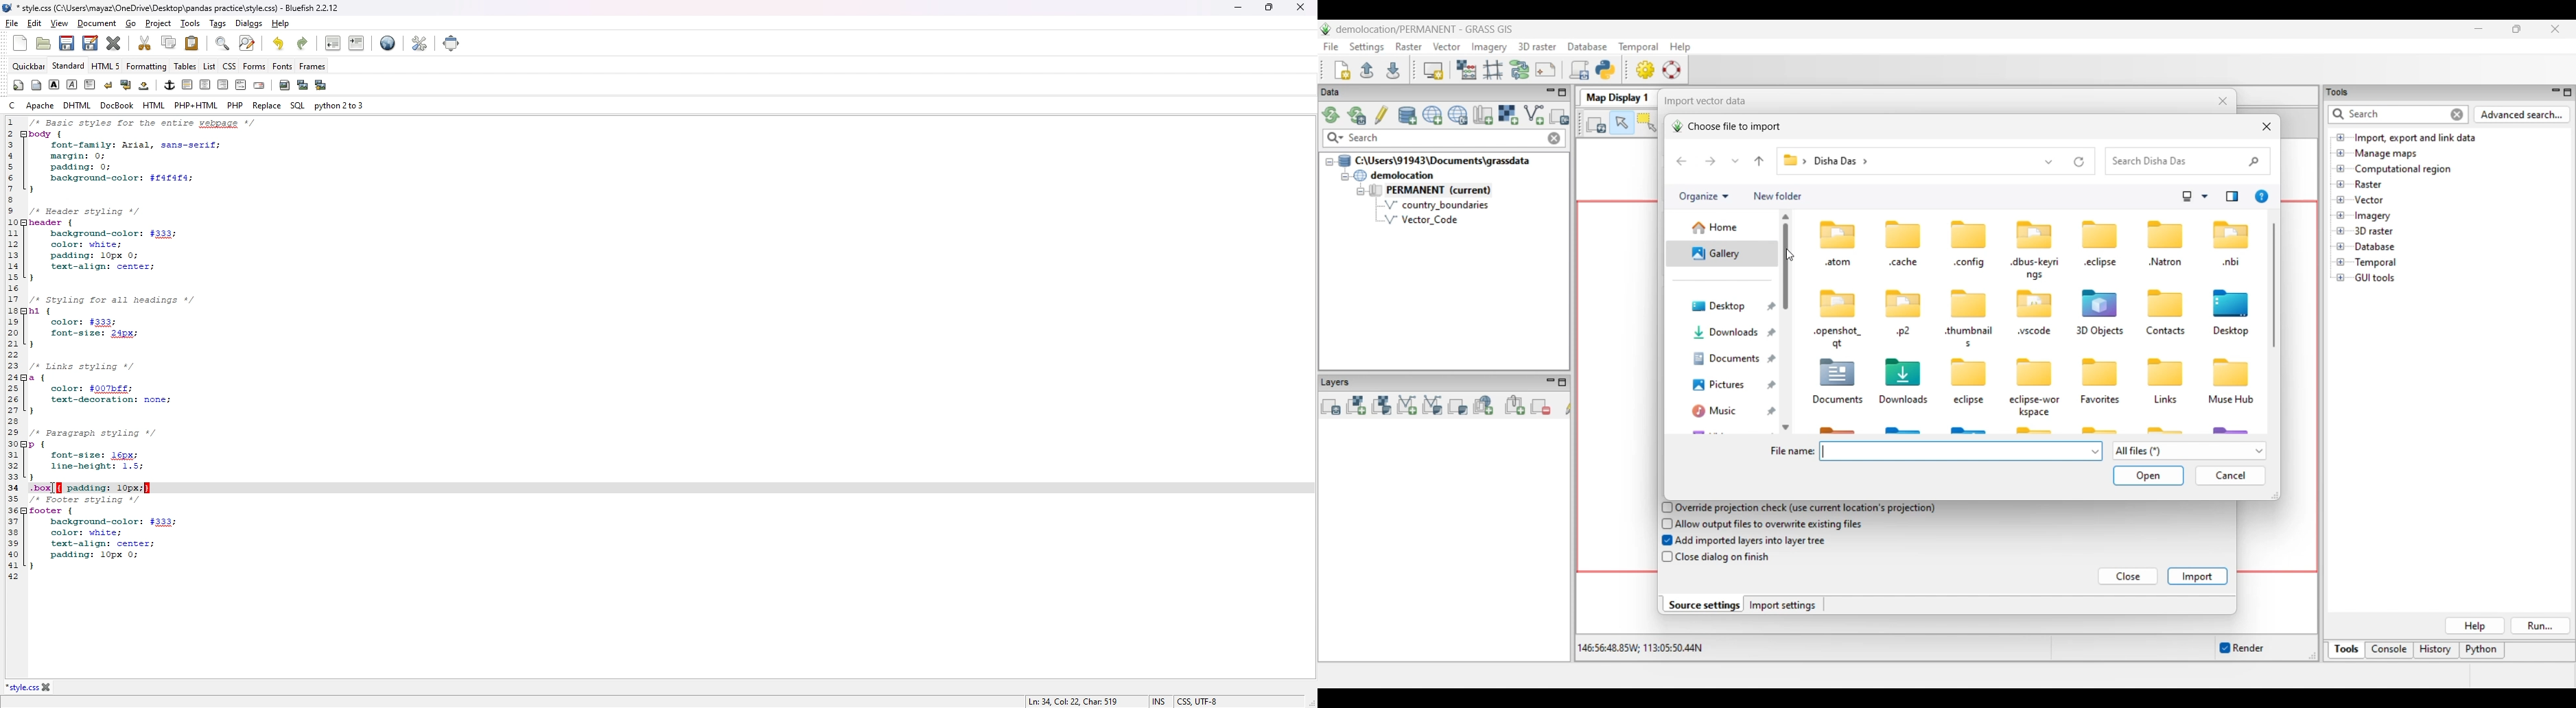  I want to click on line number, so click(10, 349).